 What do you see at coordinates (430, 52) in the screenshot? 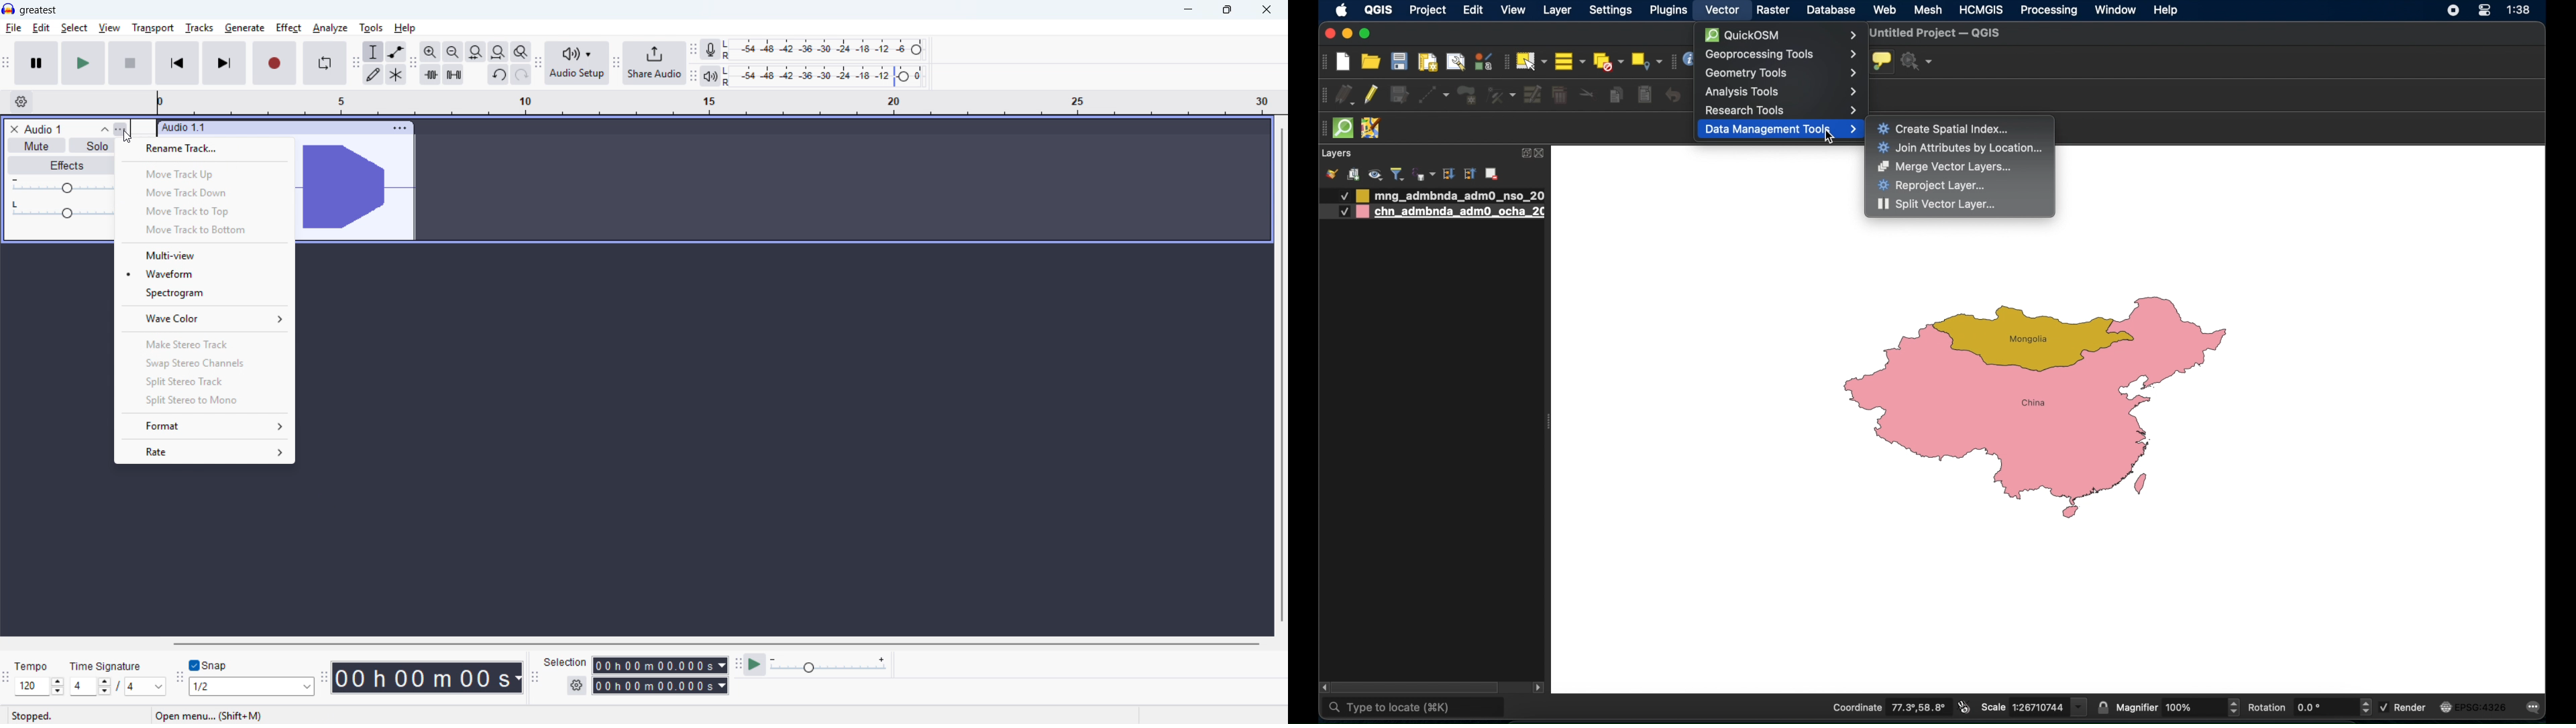
I see `zoom in` at bounding box center [430, 52].